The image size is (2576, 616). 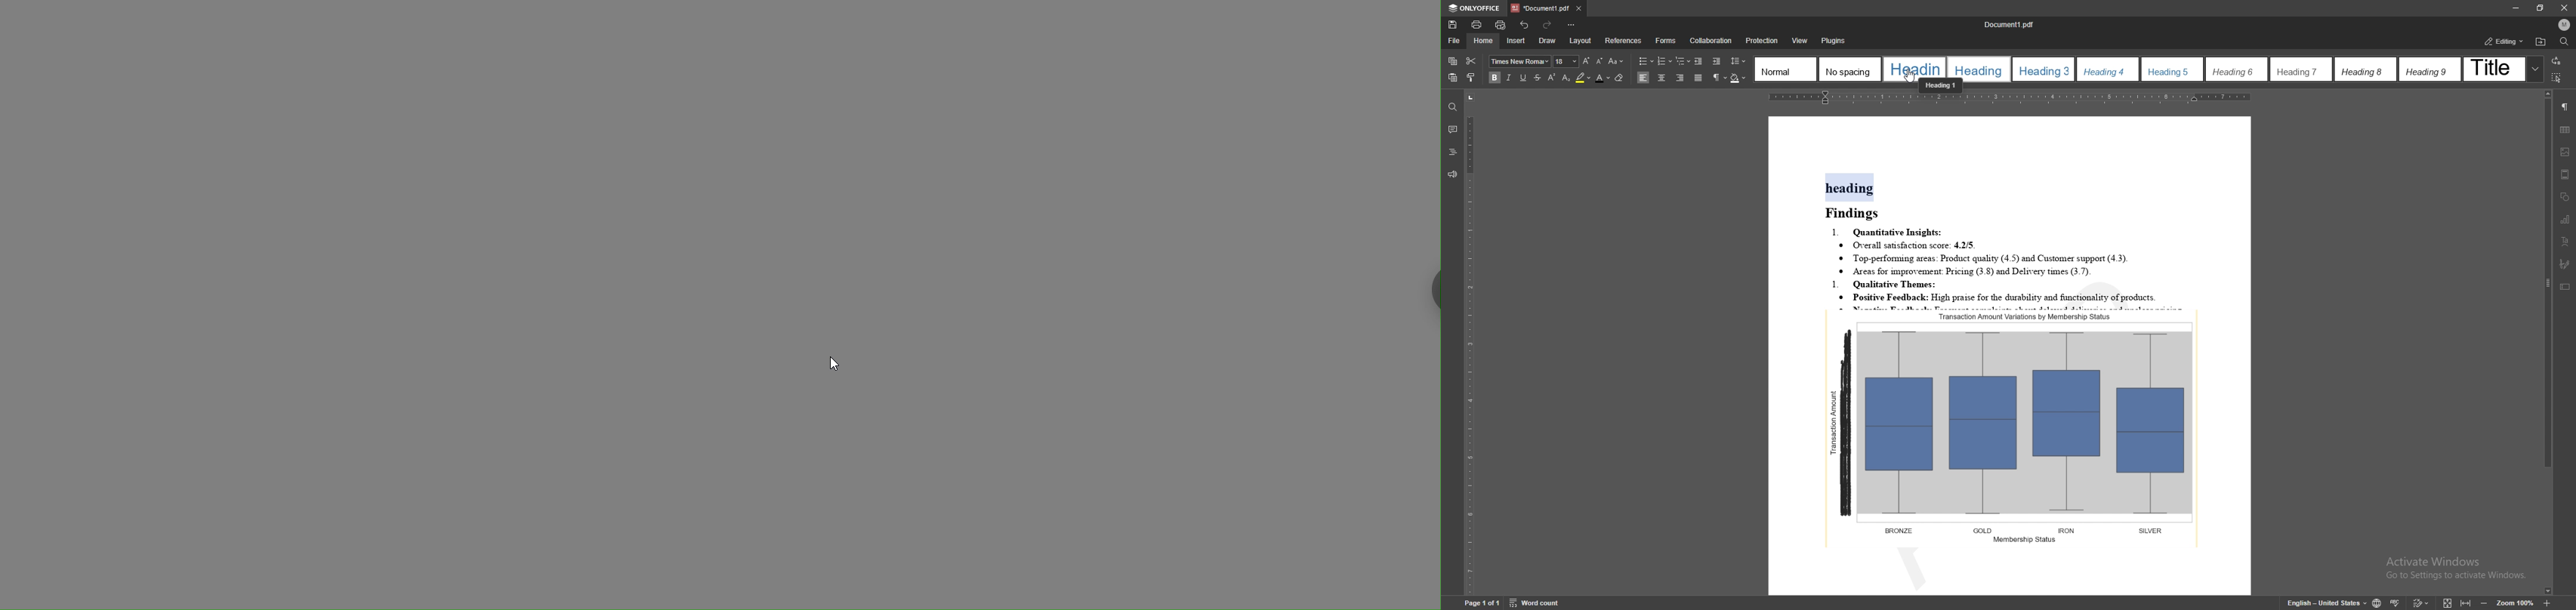 What do you see at coordinates (2421, 602) in the screenshot?
I see `track change` at bounding box center [2421, 602].